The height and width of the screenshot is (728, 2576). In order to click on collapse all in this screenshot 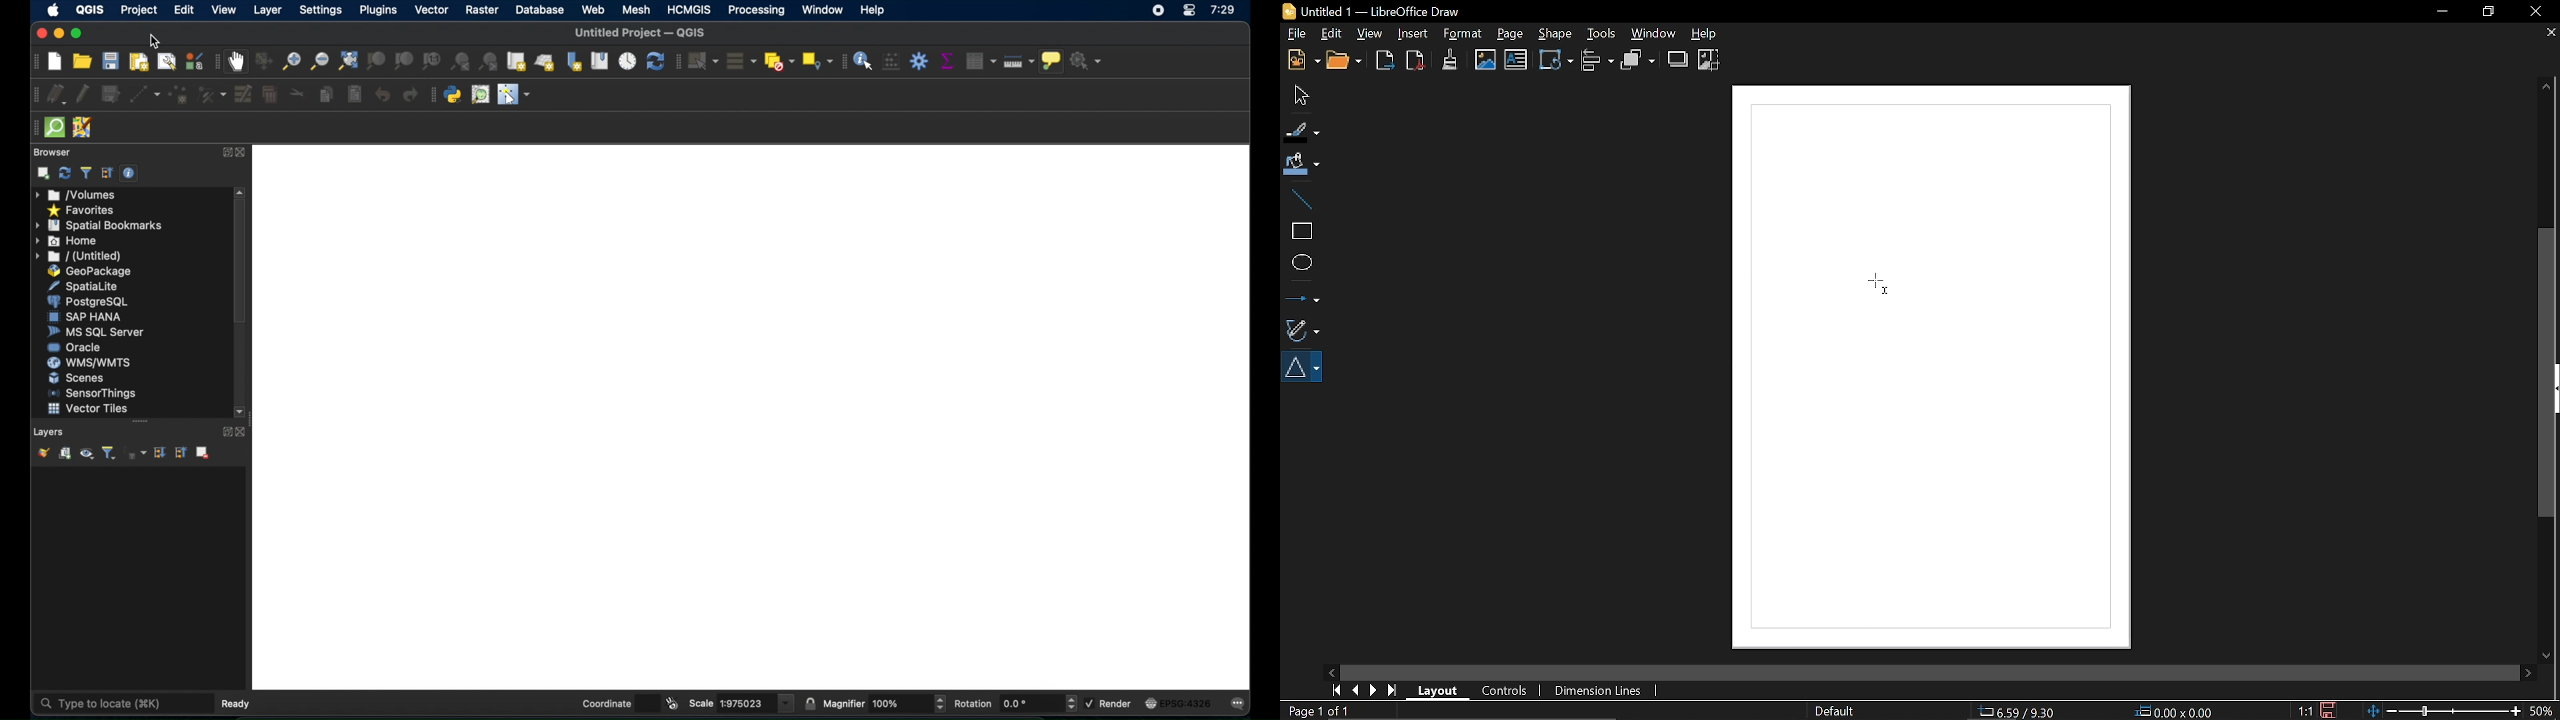, I will do `click(107, 173)`.